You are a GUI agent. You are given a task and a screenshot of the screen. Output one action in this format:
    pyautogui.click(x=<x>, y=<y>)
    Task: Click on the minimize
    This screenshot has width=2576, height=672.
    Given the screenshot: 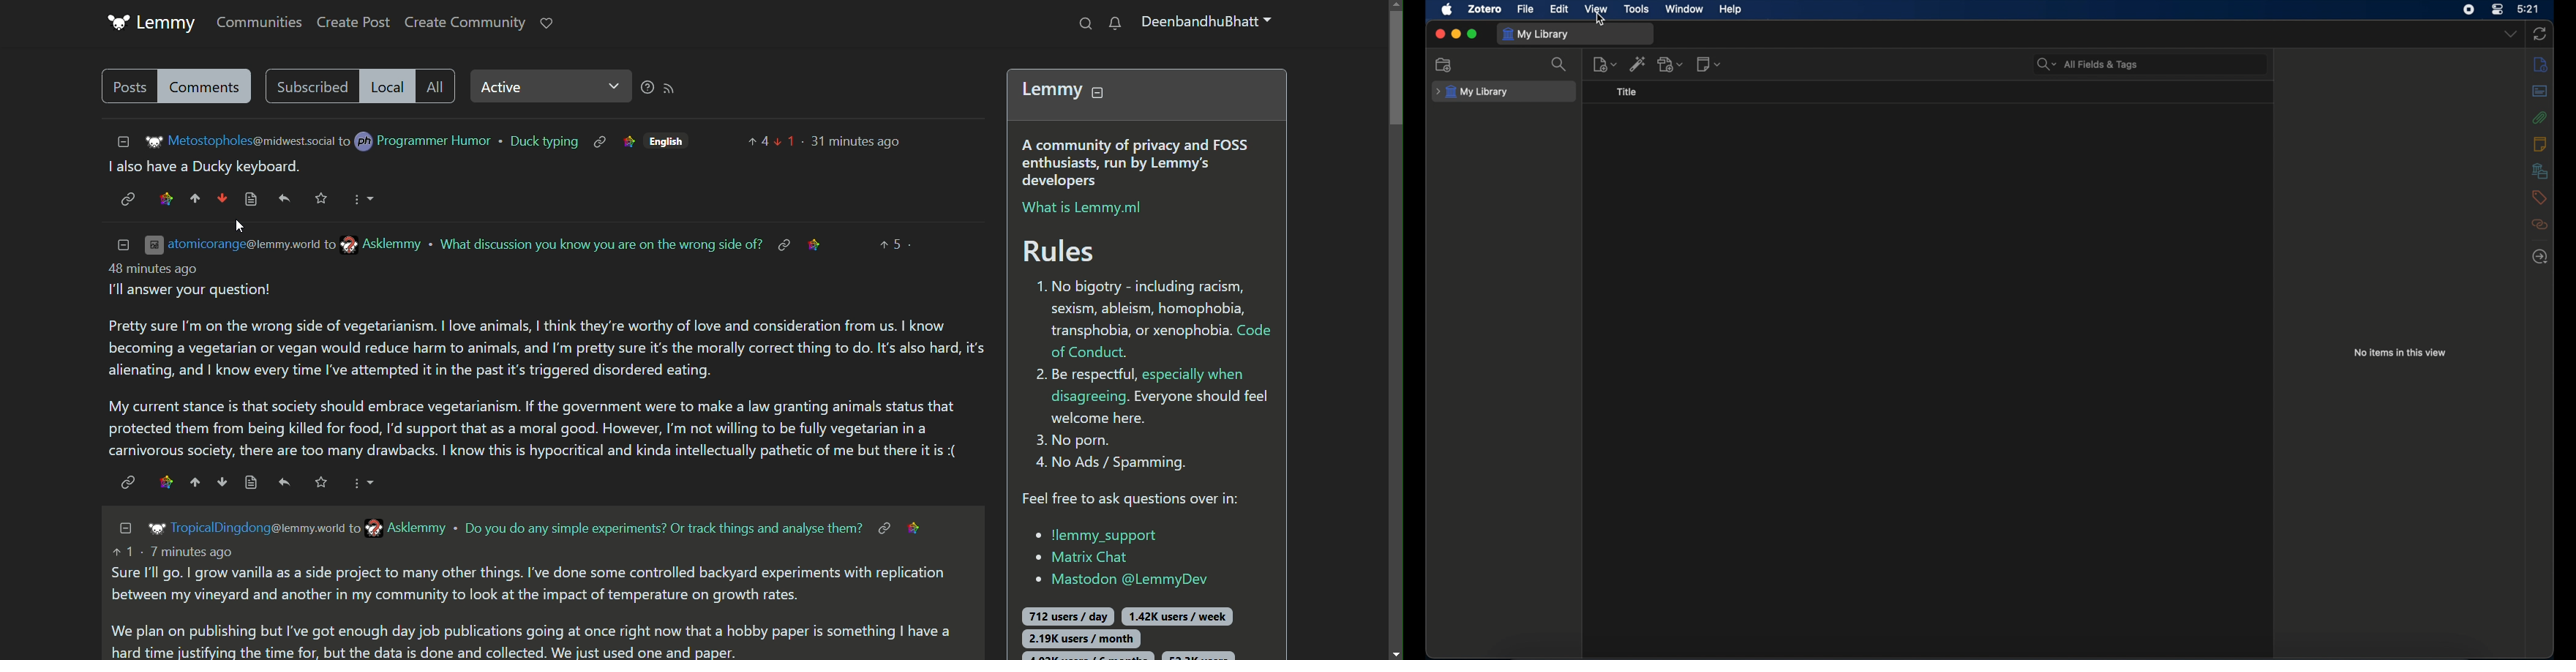 What is the action you would take?
    pyautogui.click(x=1456, y=34)
    